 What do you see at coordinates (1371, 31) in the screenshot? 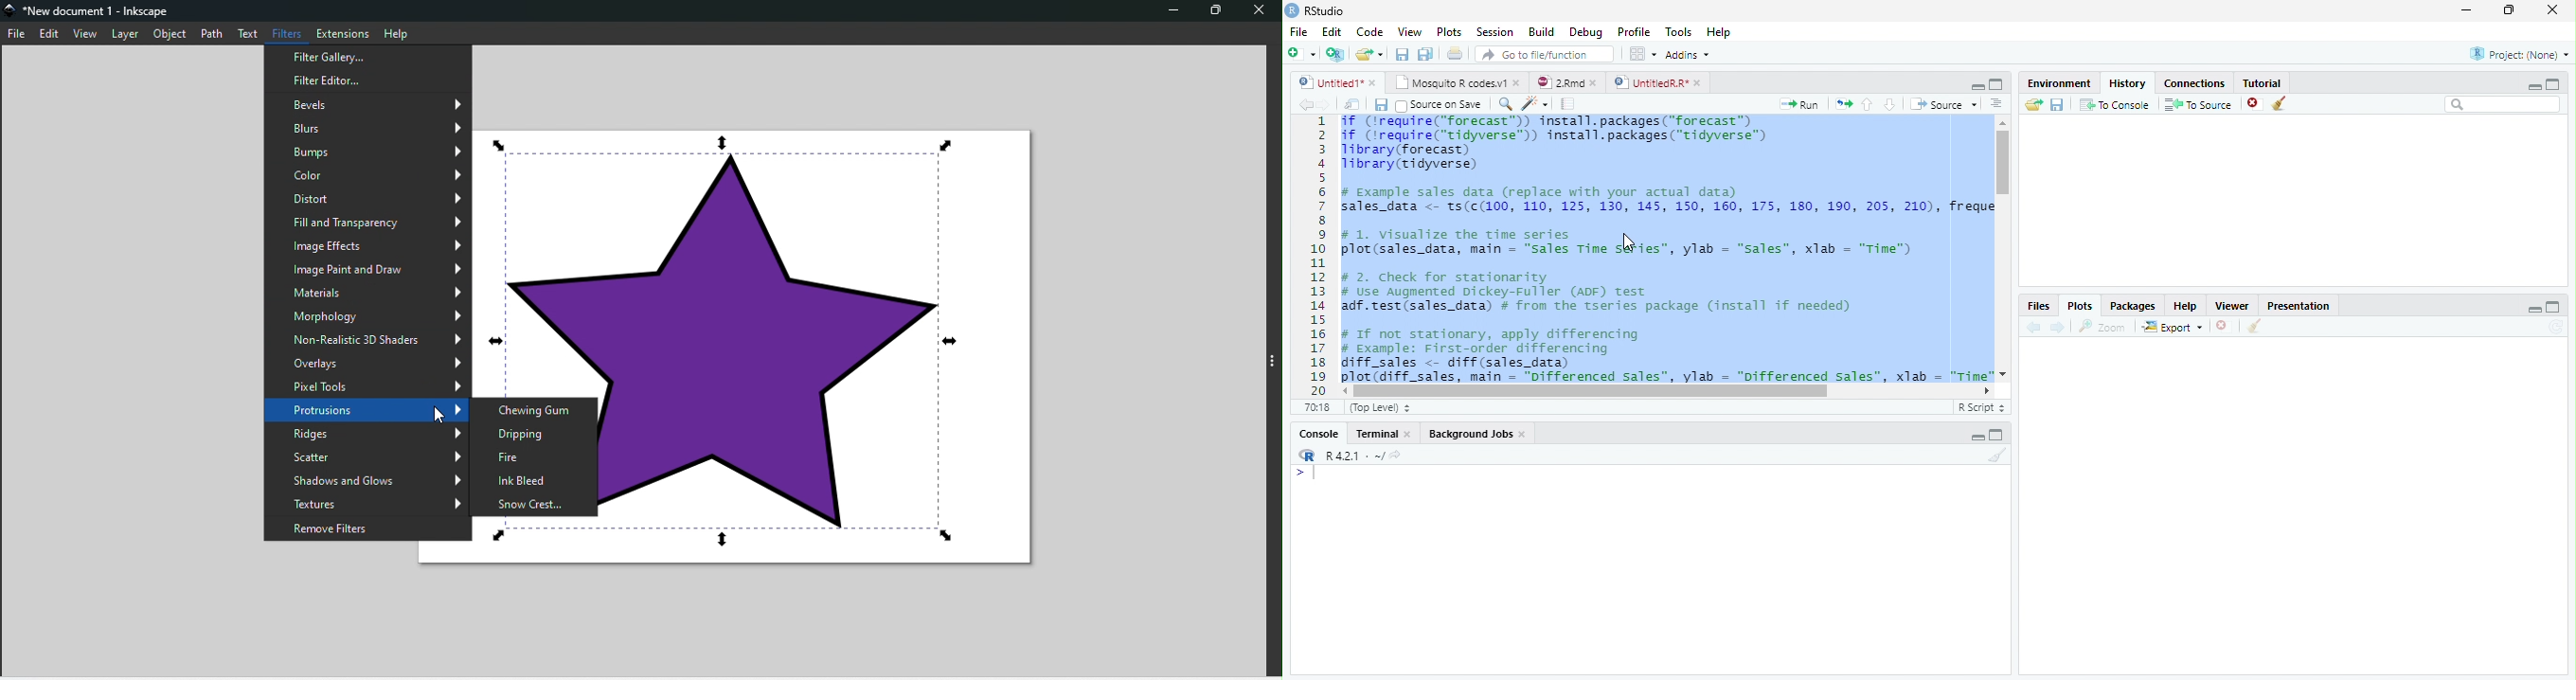
I see `Code` at bounding box center [1371, 31].